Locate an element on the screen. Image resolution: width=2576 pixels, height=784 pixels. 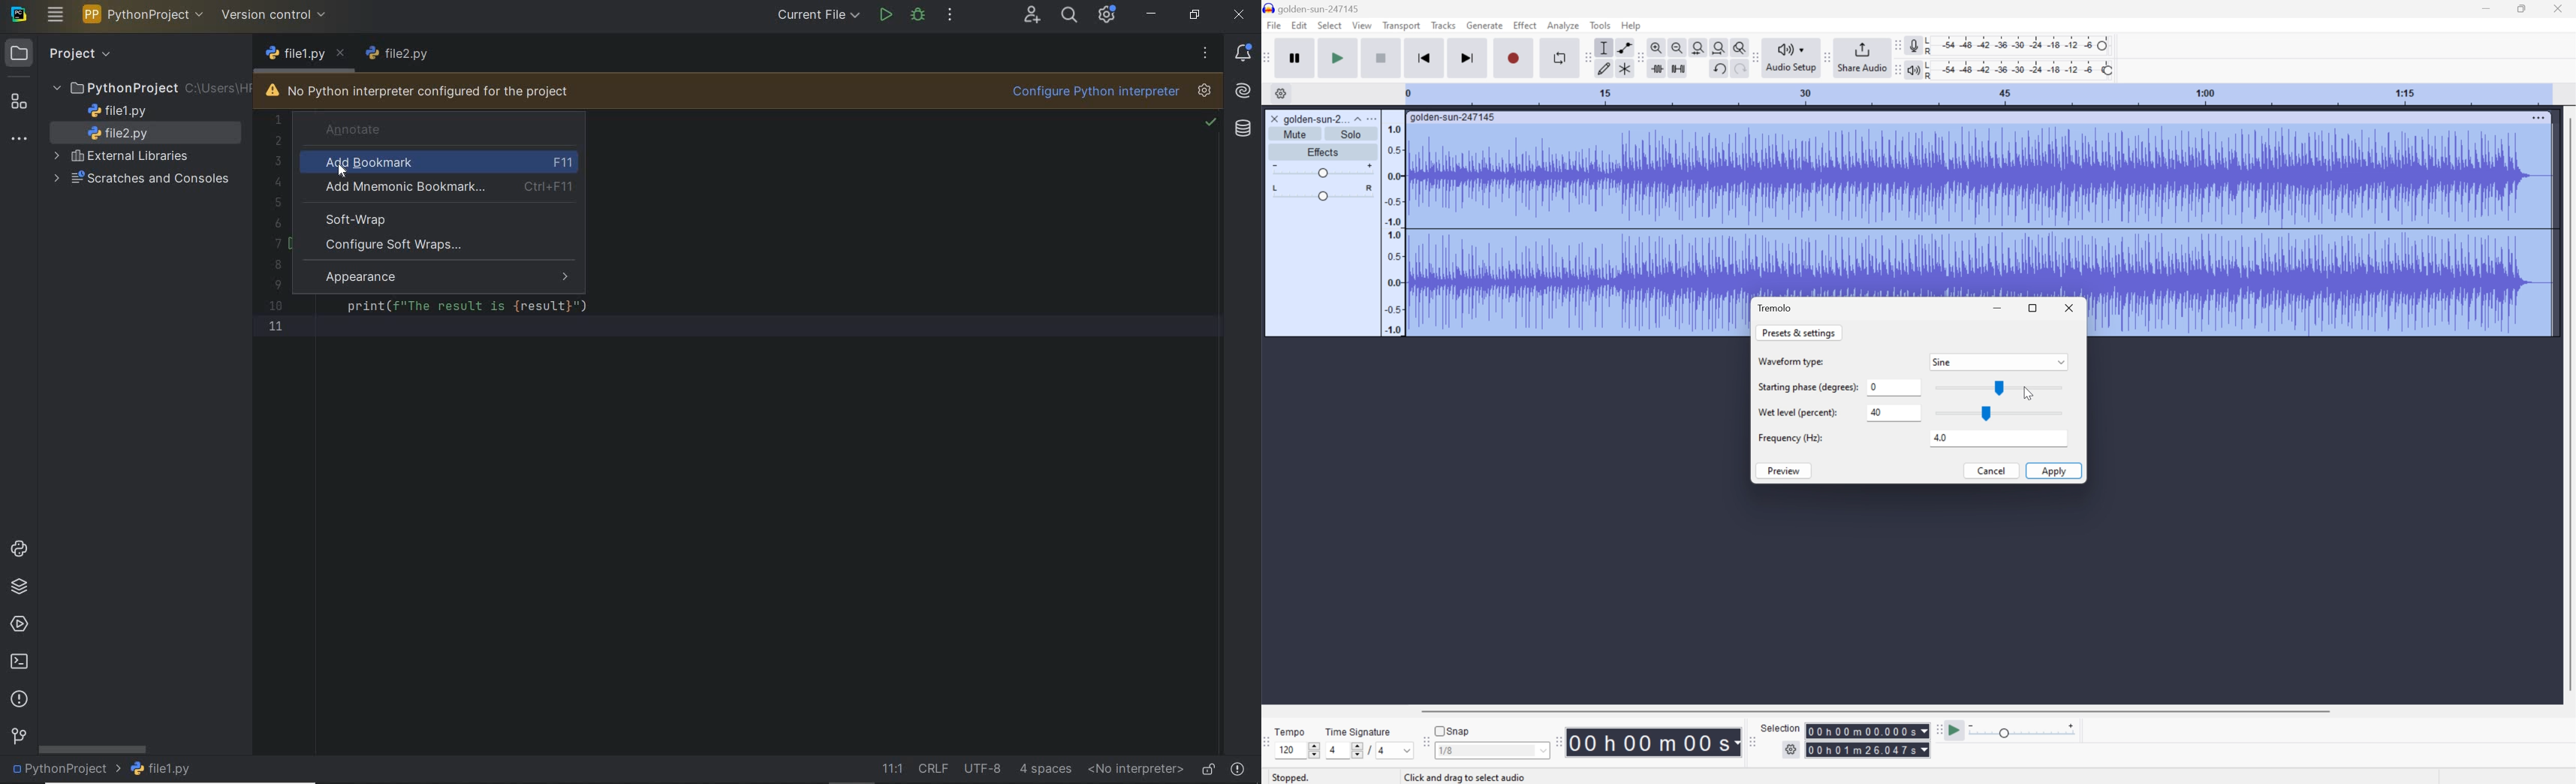
Minimize is located at coordinates (1998, 308).